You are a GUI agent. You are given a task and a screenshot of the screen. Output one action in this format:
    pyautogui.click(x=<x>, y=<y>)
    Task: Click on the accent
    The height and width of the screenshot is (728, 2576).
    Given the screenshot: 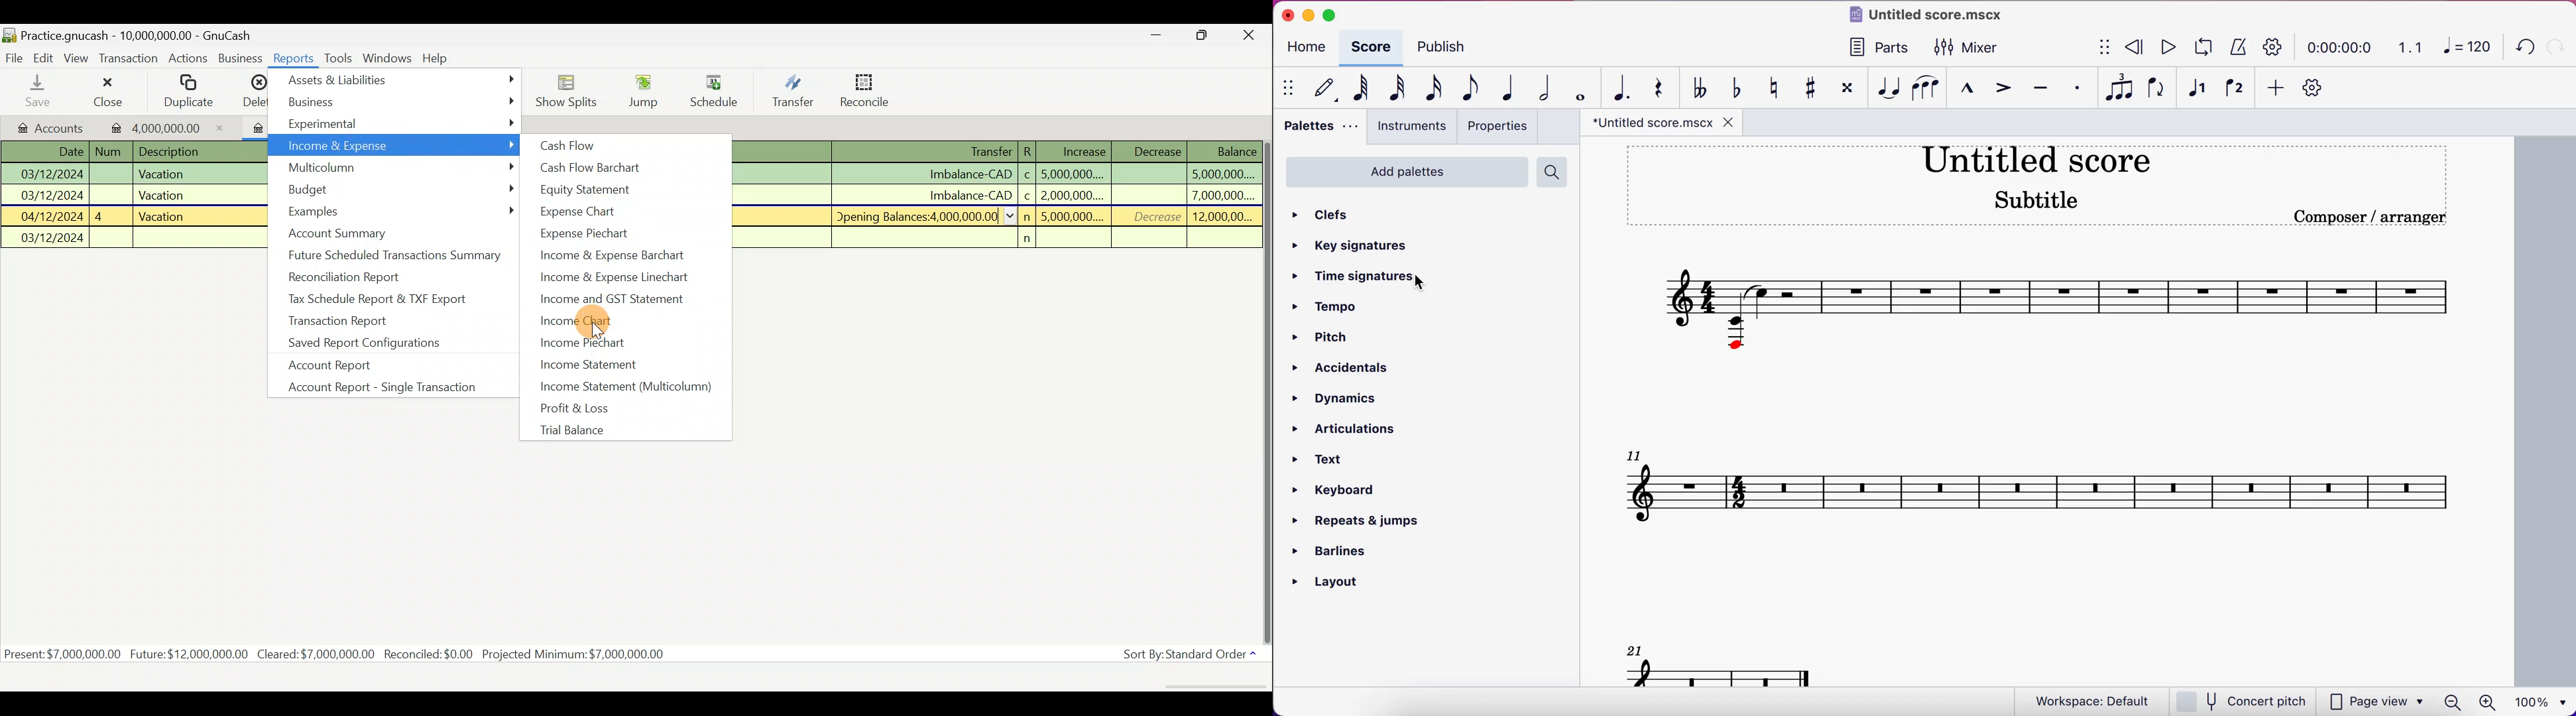 What is the action you would take?
    pyautogui.click(x=1999, y=89)
    